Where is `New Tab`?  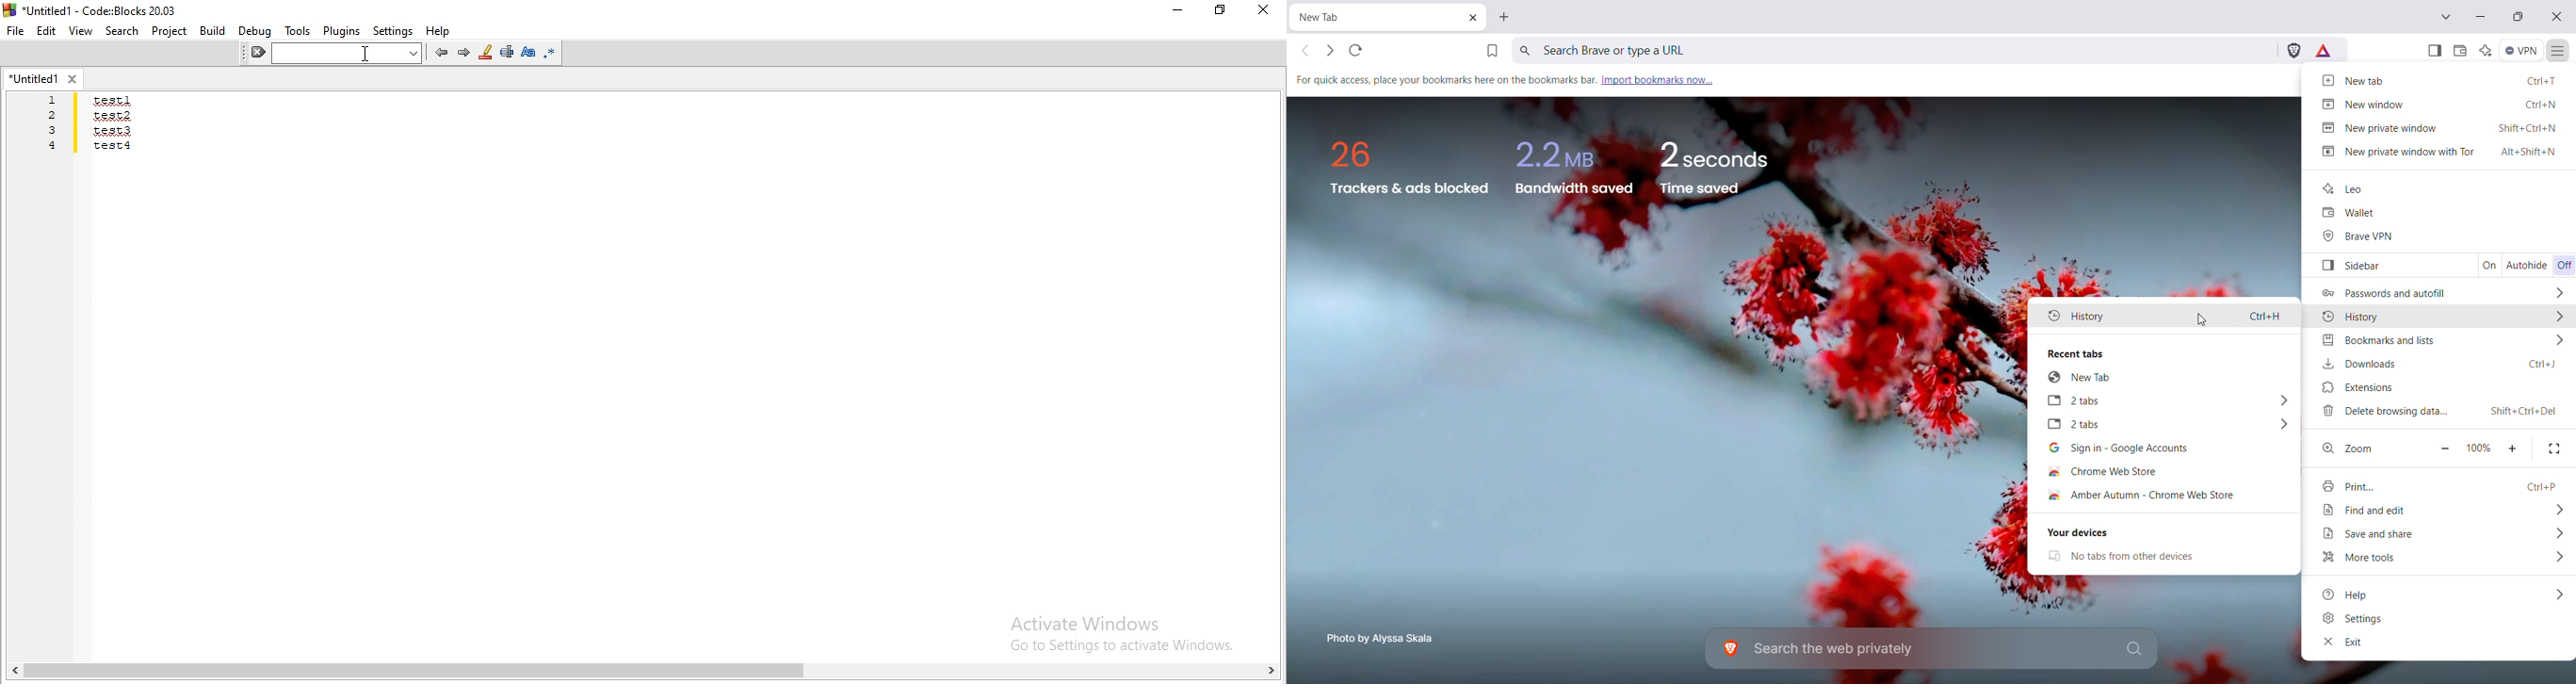
New Tab is located at coordinates (2441, 81).